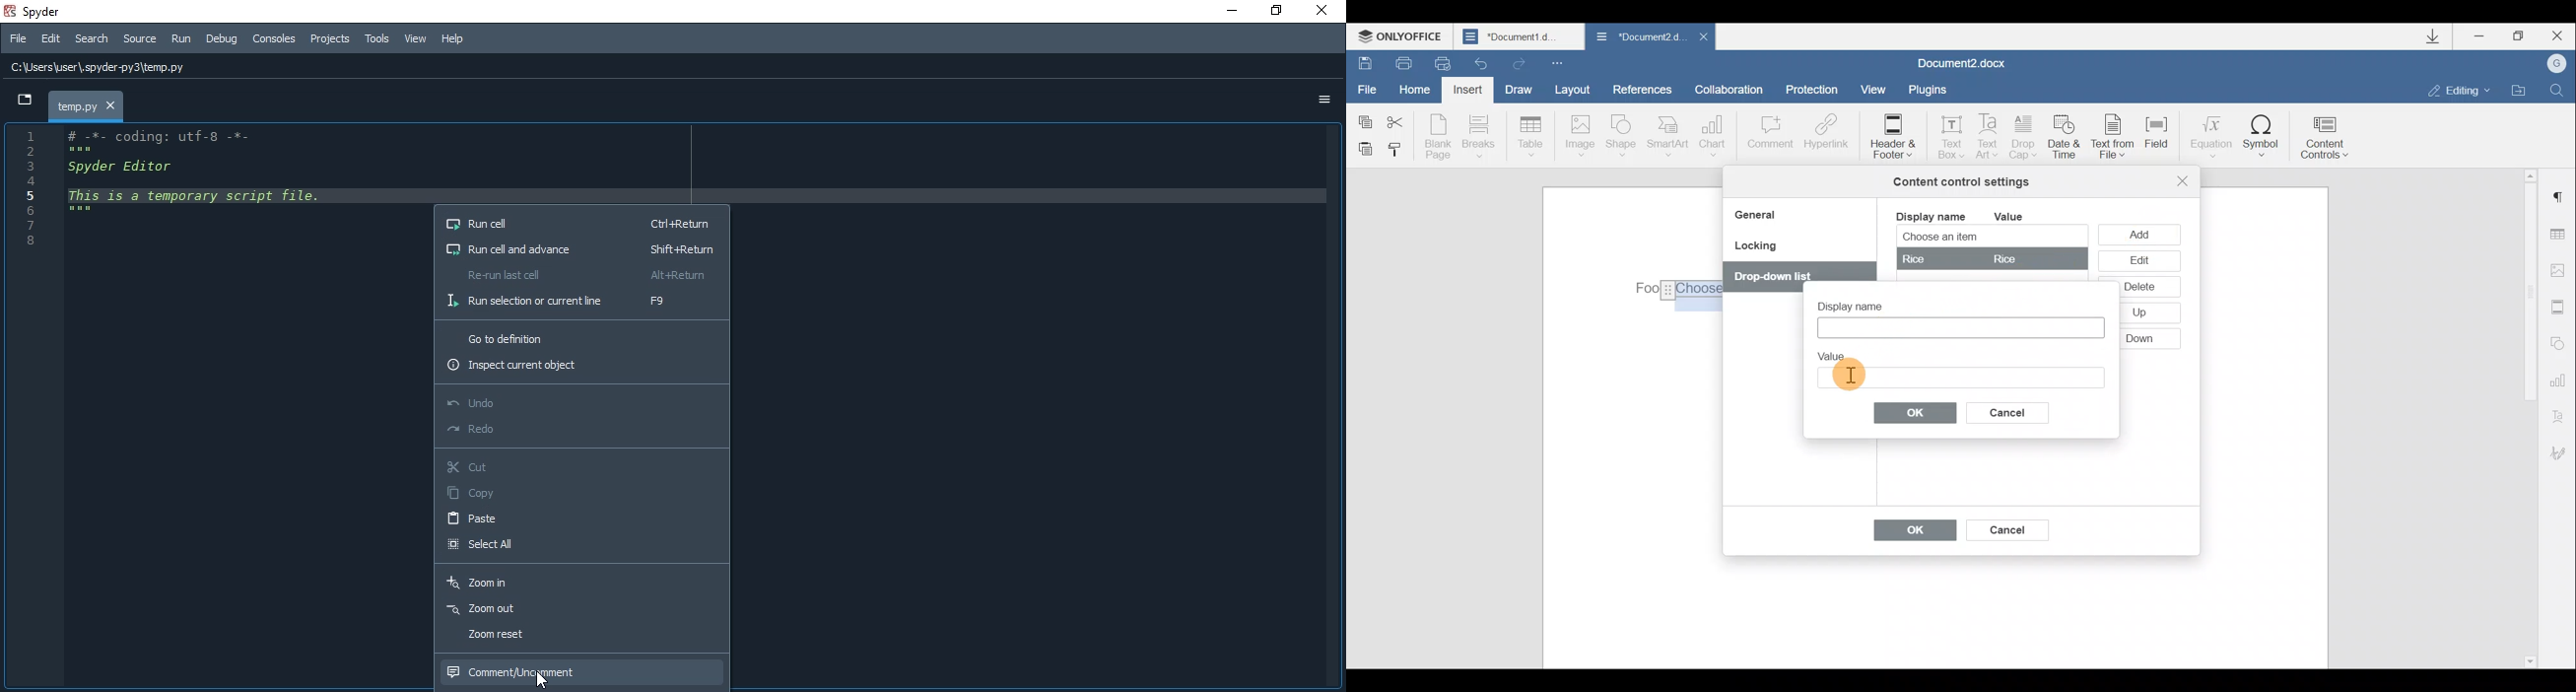 This screenshot has width=2576, height=700. Describe the element at coordinates (582, 466) in the screenshot. I see `Cut` at that location.